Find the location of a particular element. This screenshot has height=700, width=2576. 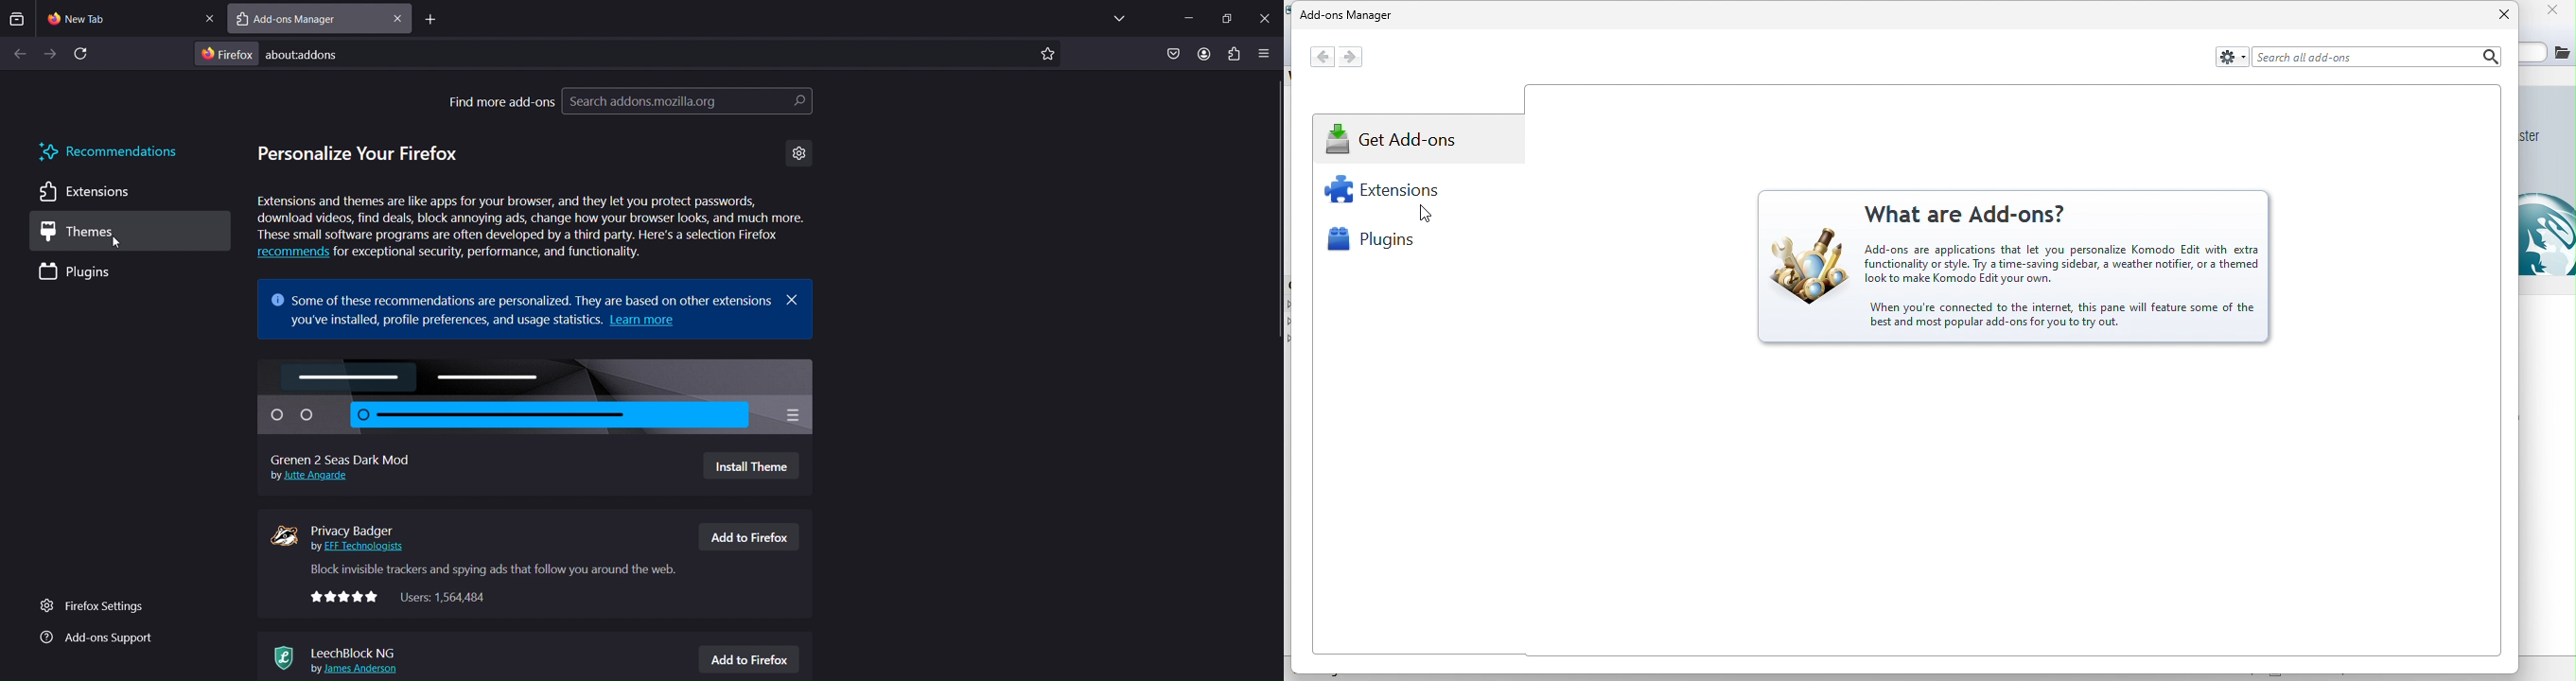

new tab is located at coordinates (430, 21).